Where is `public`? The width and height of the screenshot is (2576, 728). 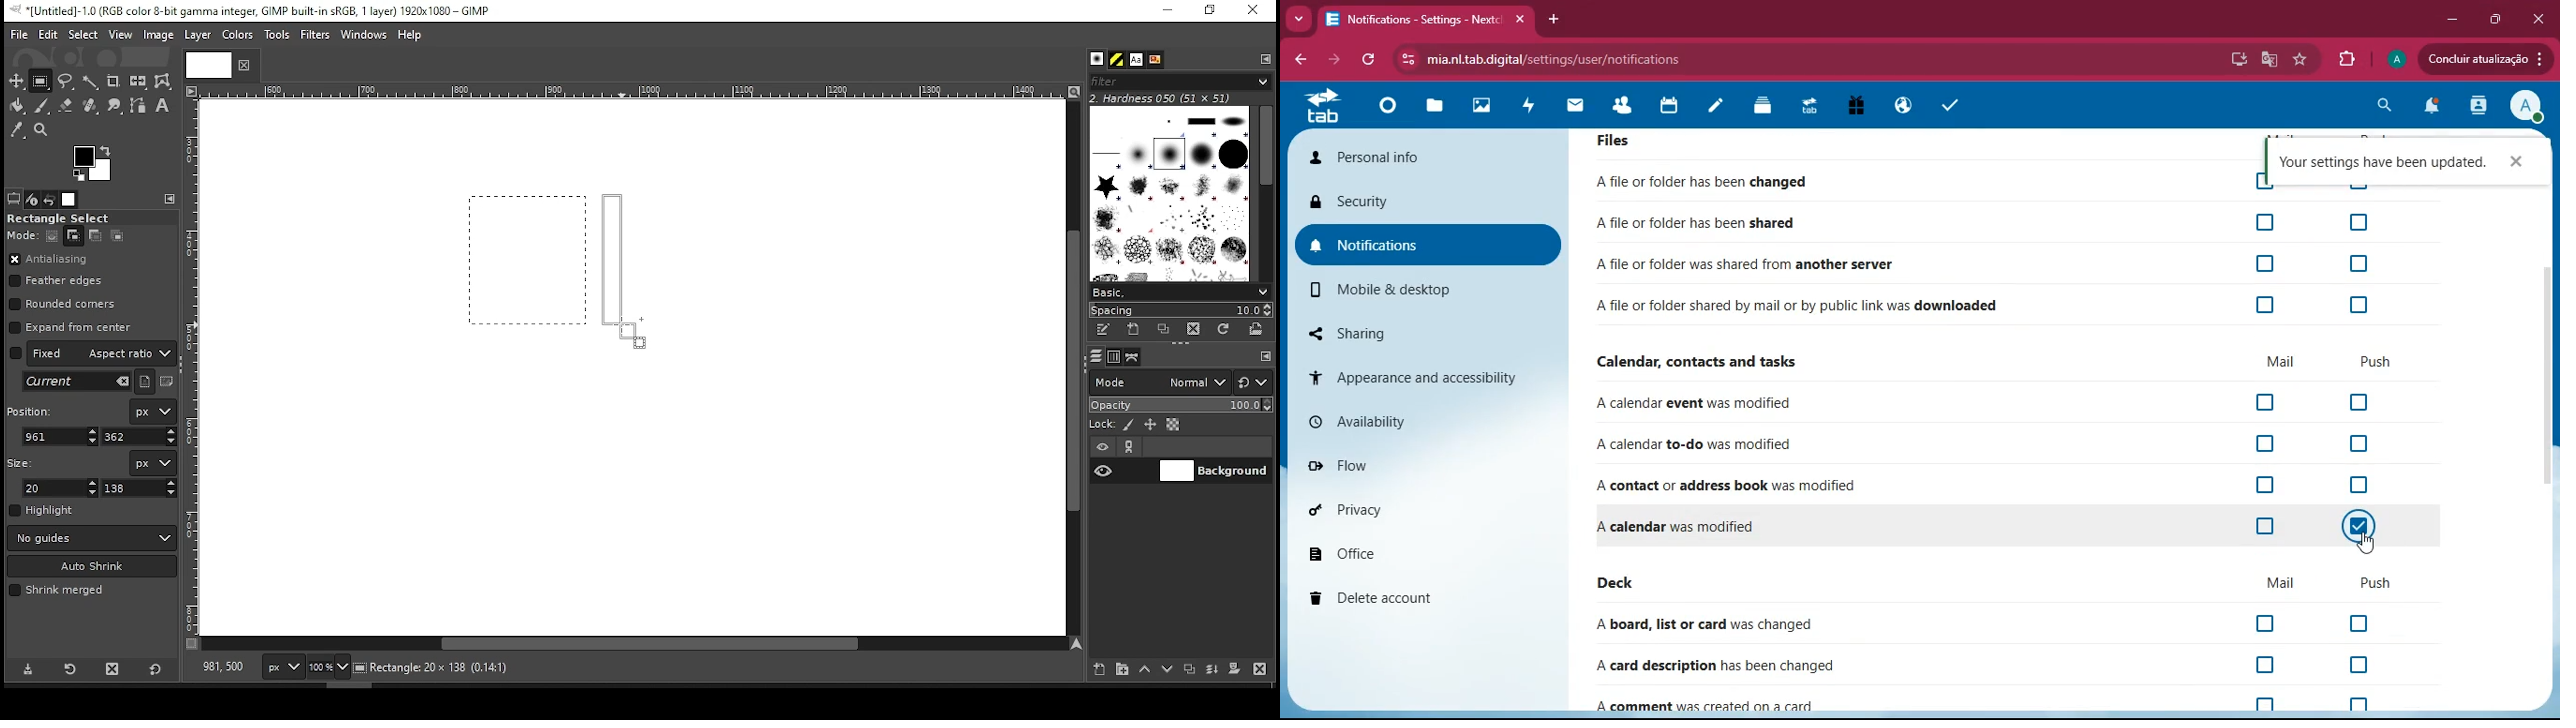 public is located at coordinates (1907, 106).